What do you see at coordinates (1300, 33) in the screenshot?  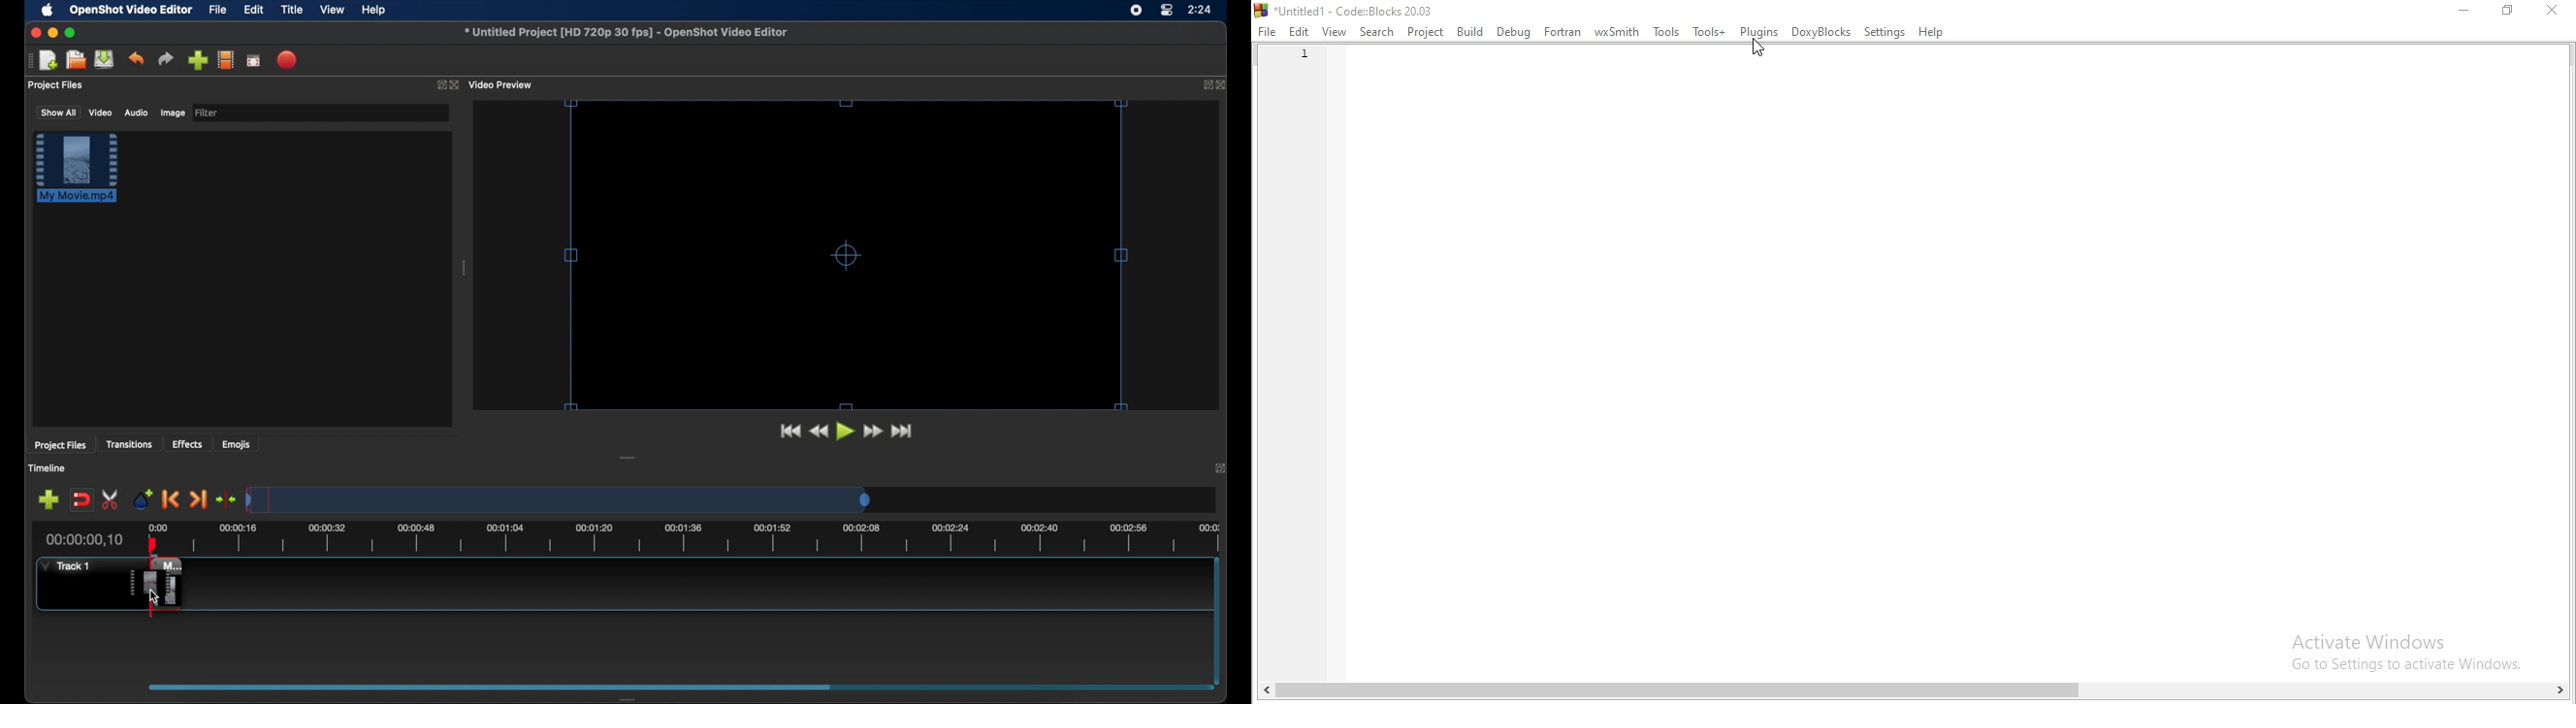 I see `edit` at bounding box center [1300, 33].